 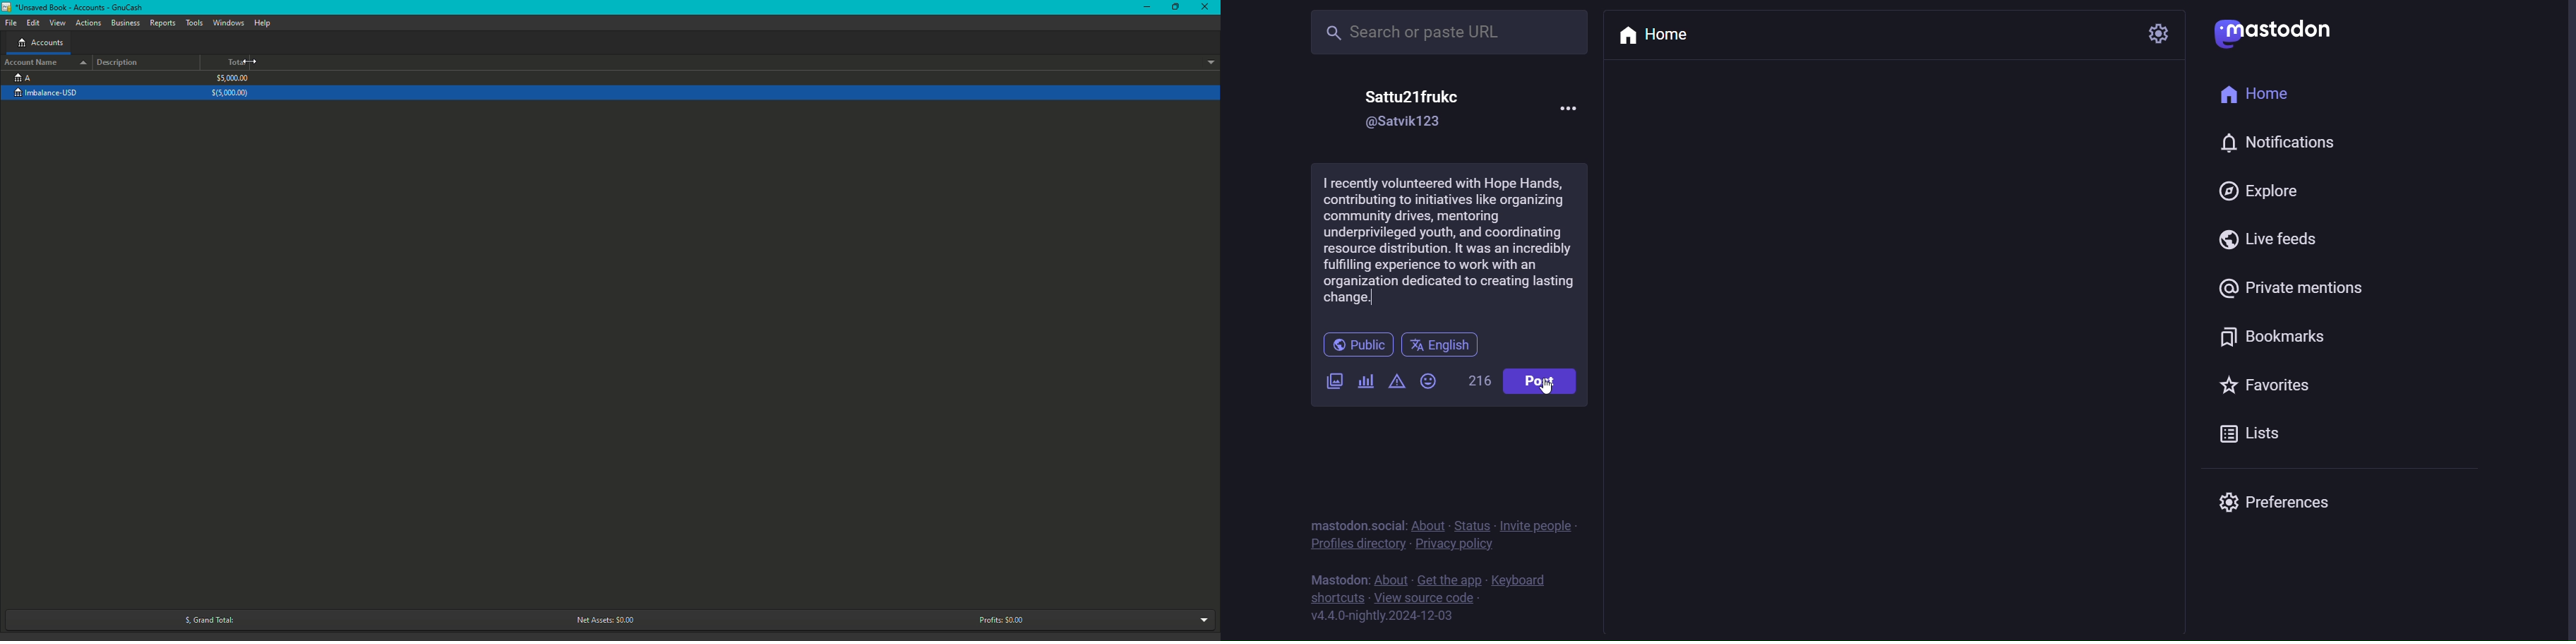 I want to click on mastodon, so click(x=1338, y=579).